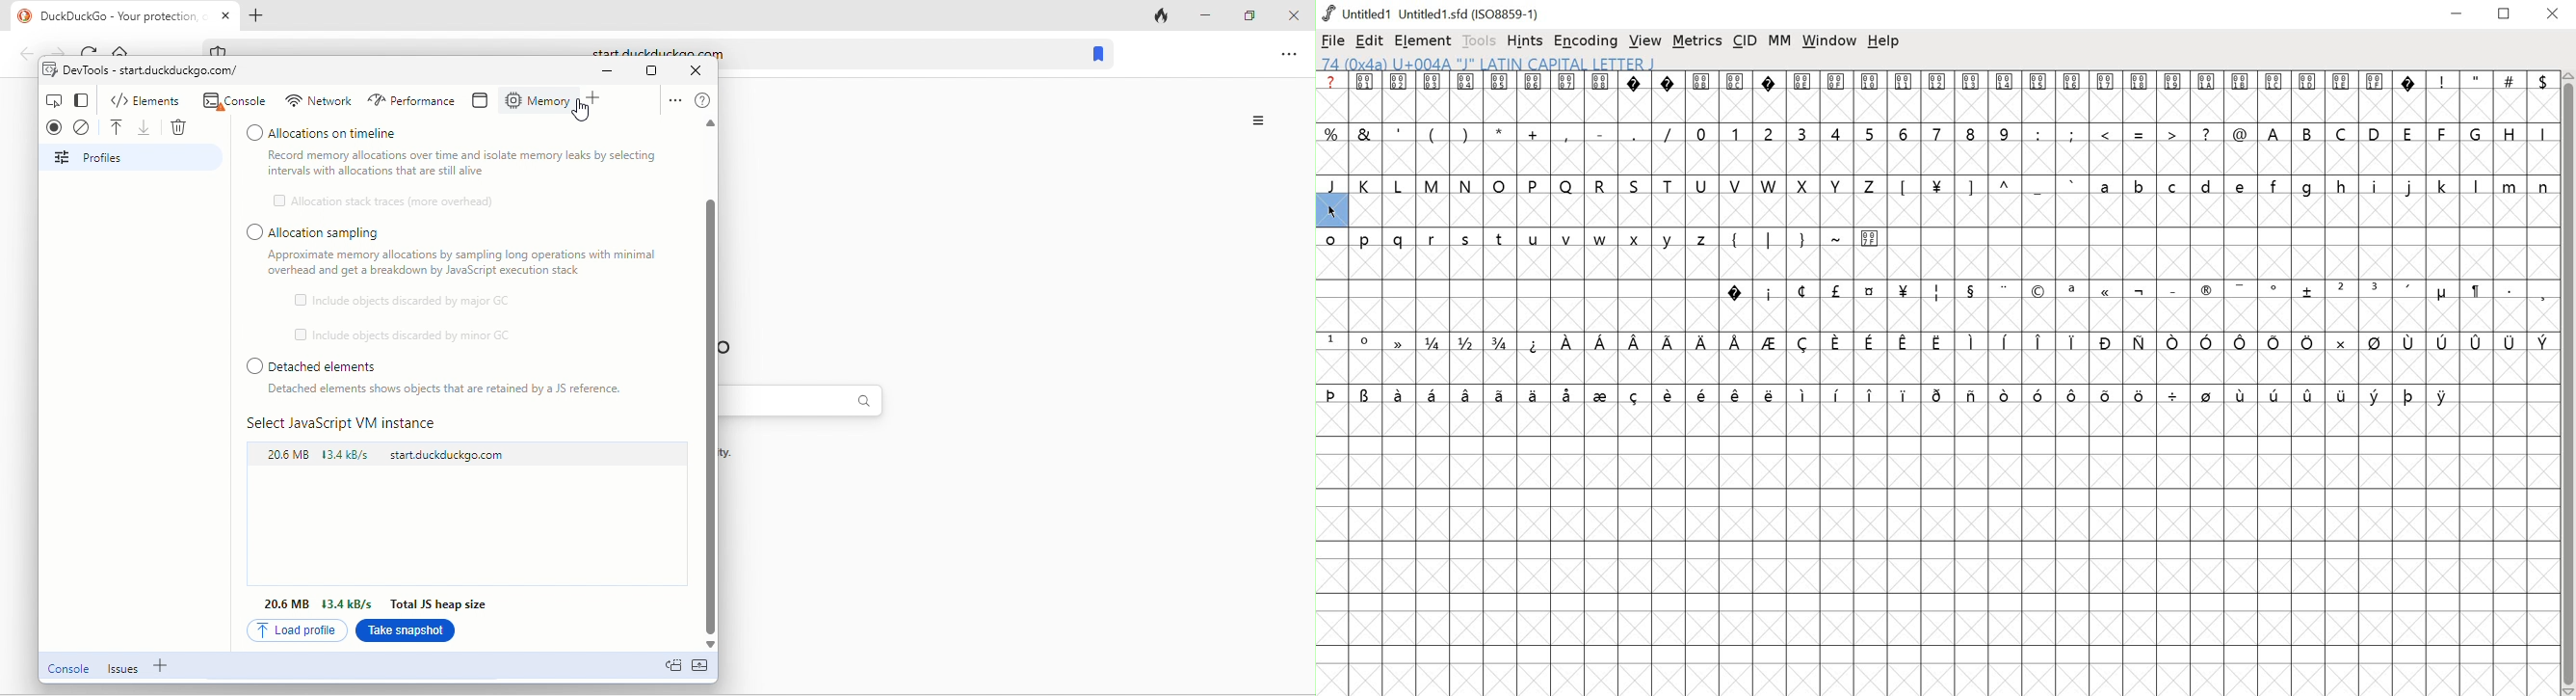 This screenshot has height=700, width=2576. Describe the element at coordinates (410, 300) in the screenshot. I see `include objects discarded by major gc` at that location.